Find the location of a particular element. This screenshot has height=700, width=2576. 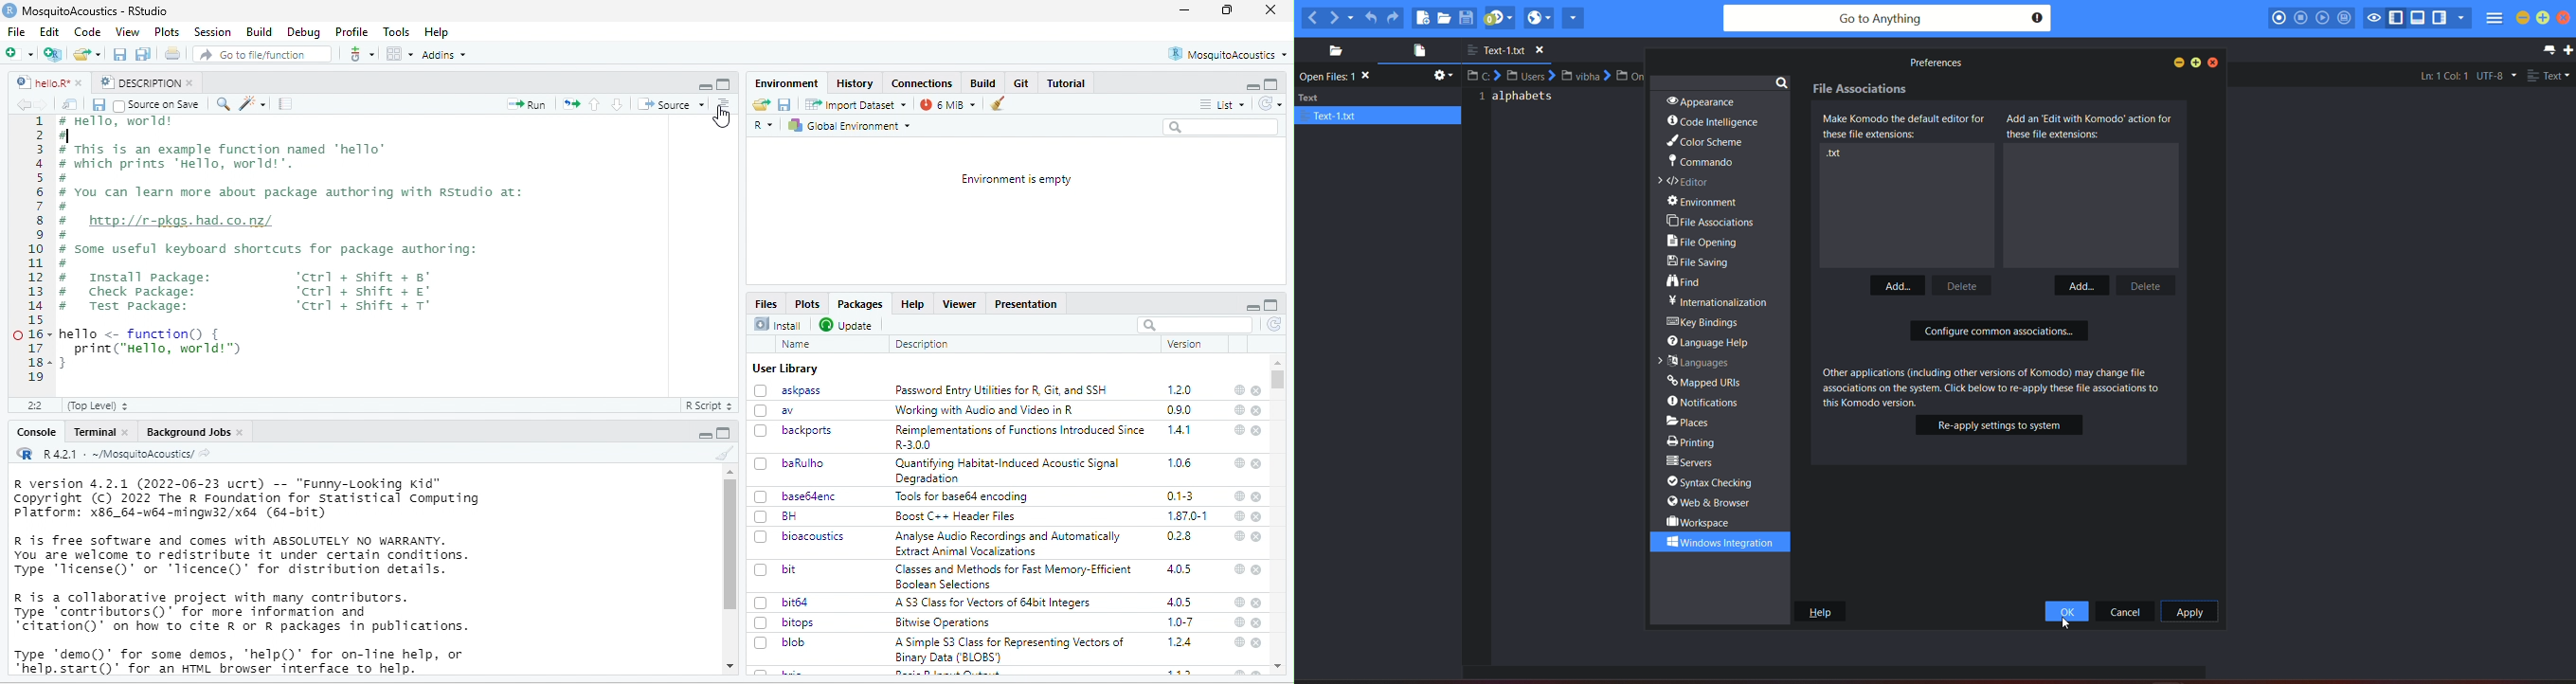

New file is located at coordinates (23, 53).